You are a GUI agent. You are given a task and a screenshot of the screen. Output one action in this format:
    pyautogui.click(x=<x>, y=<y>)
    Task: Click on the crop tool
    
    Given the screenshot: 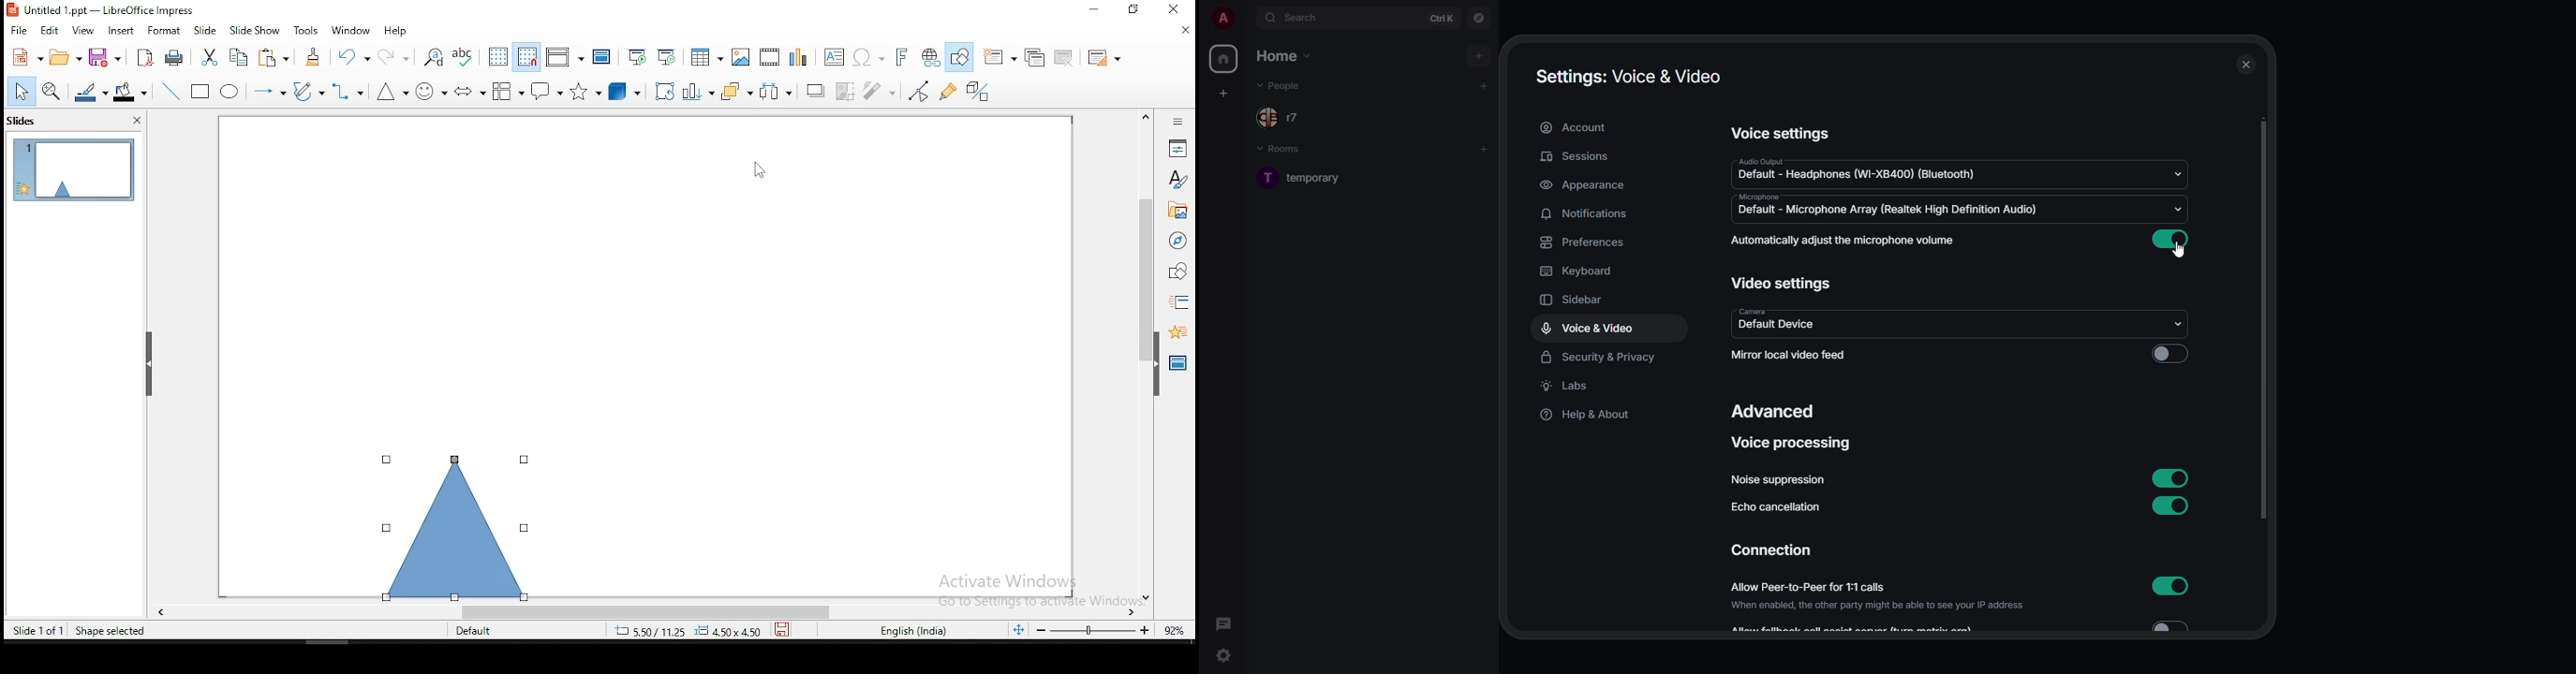 What is the action you would take?
    pyautogui.click(x=662, y=91)
    